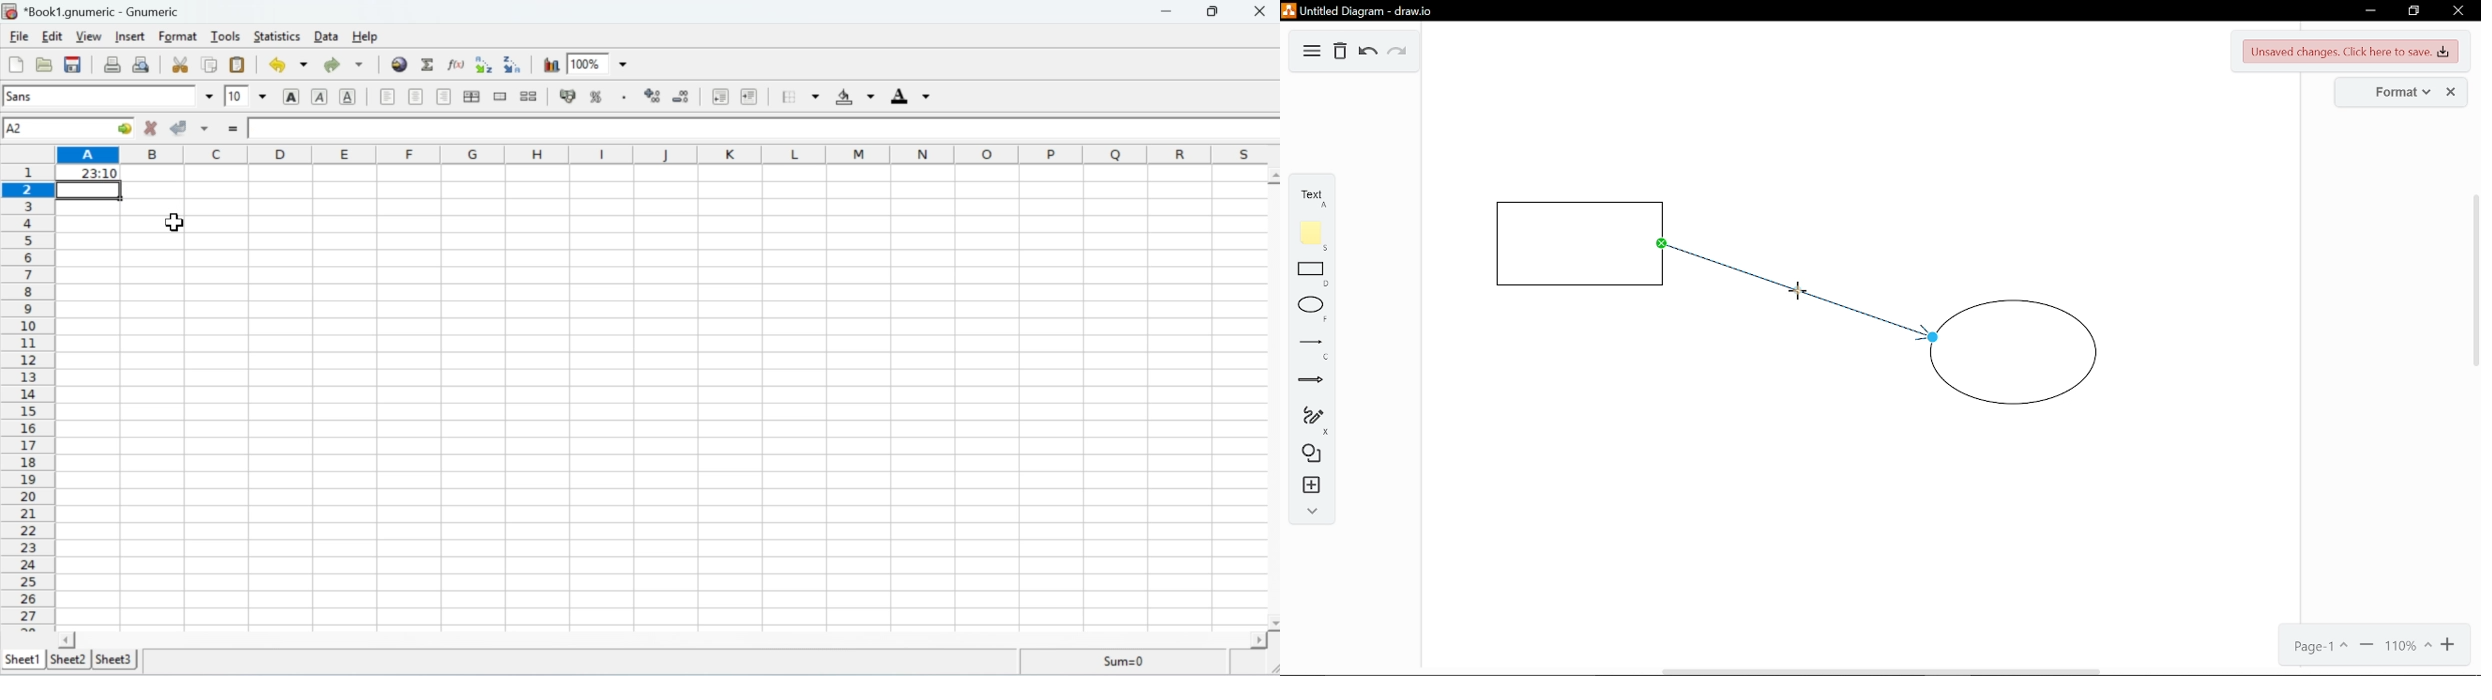 This screenshot has height=700, width=2492. Describe the element at coordinates (2460, 9) in the screenshot. I see `Close` at that location.